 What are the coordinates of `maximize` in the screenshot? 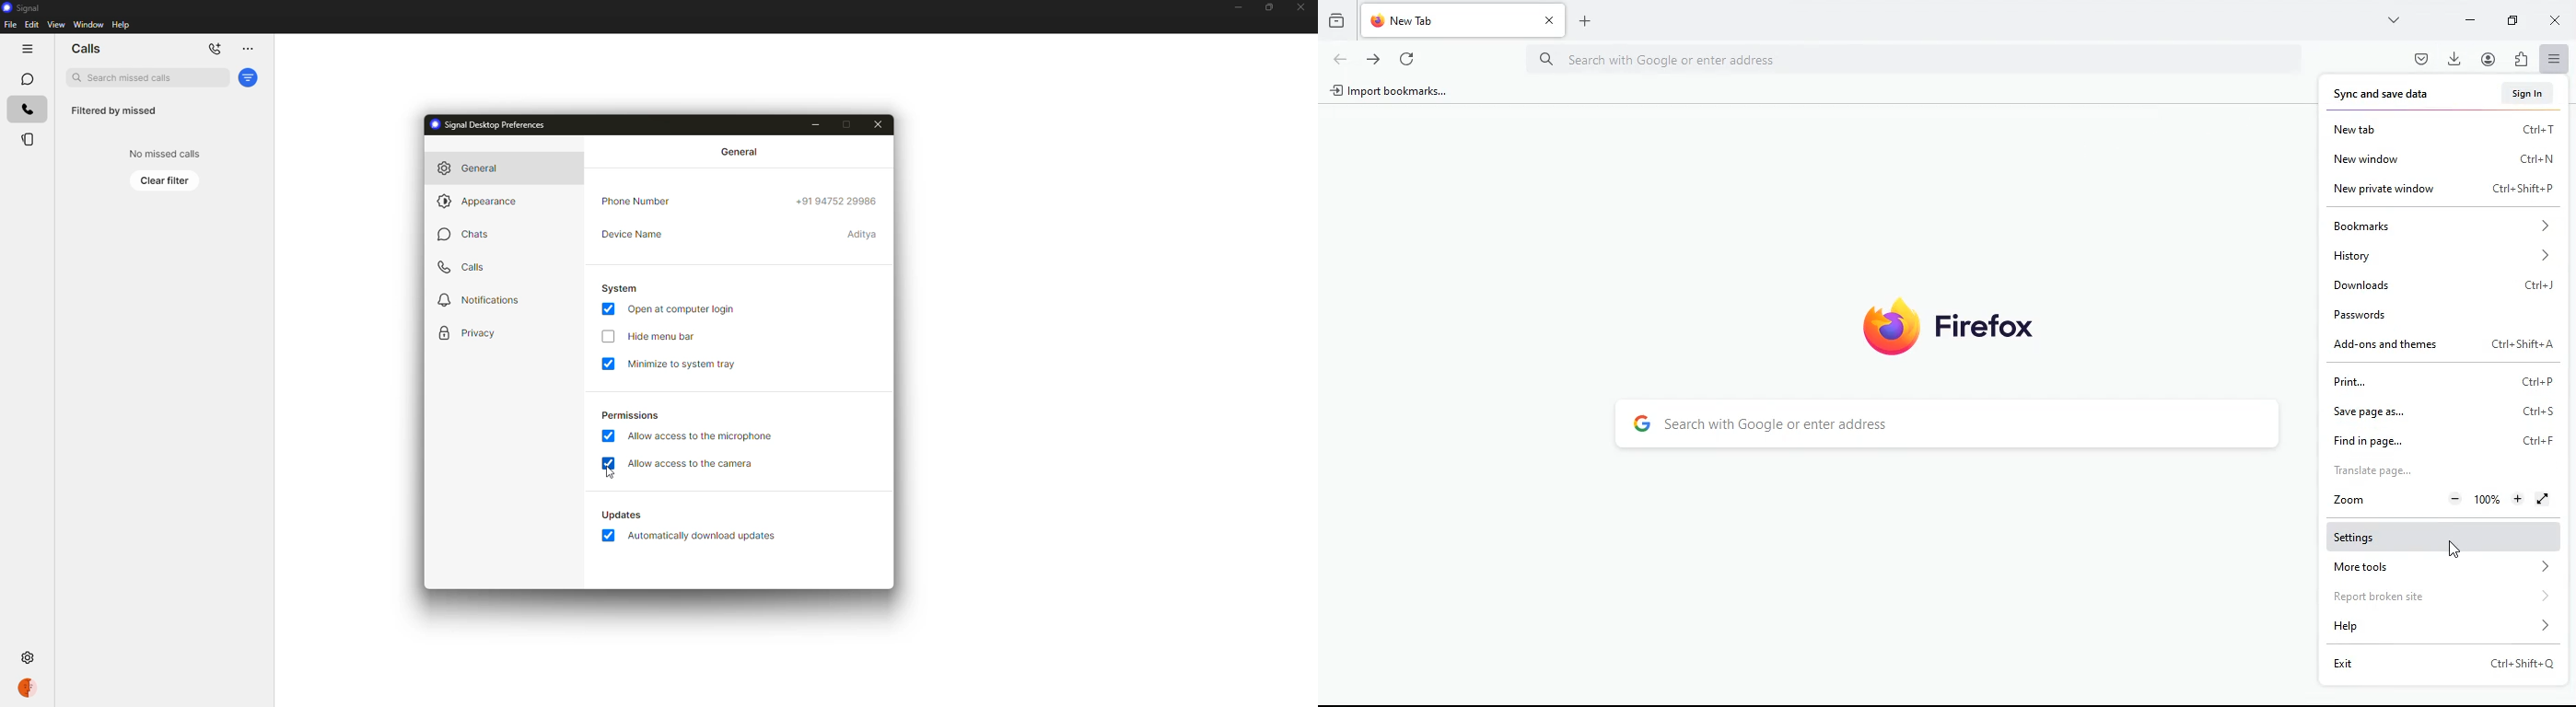 It's located at (1266, 7).